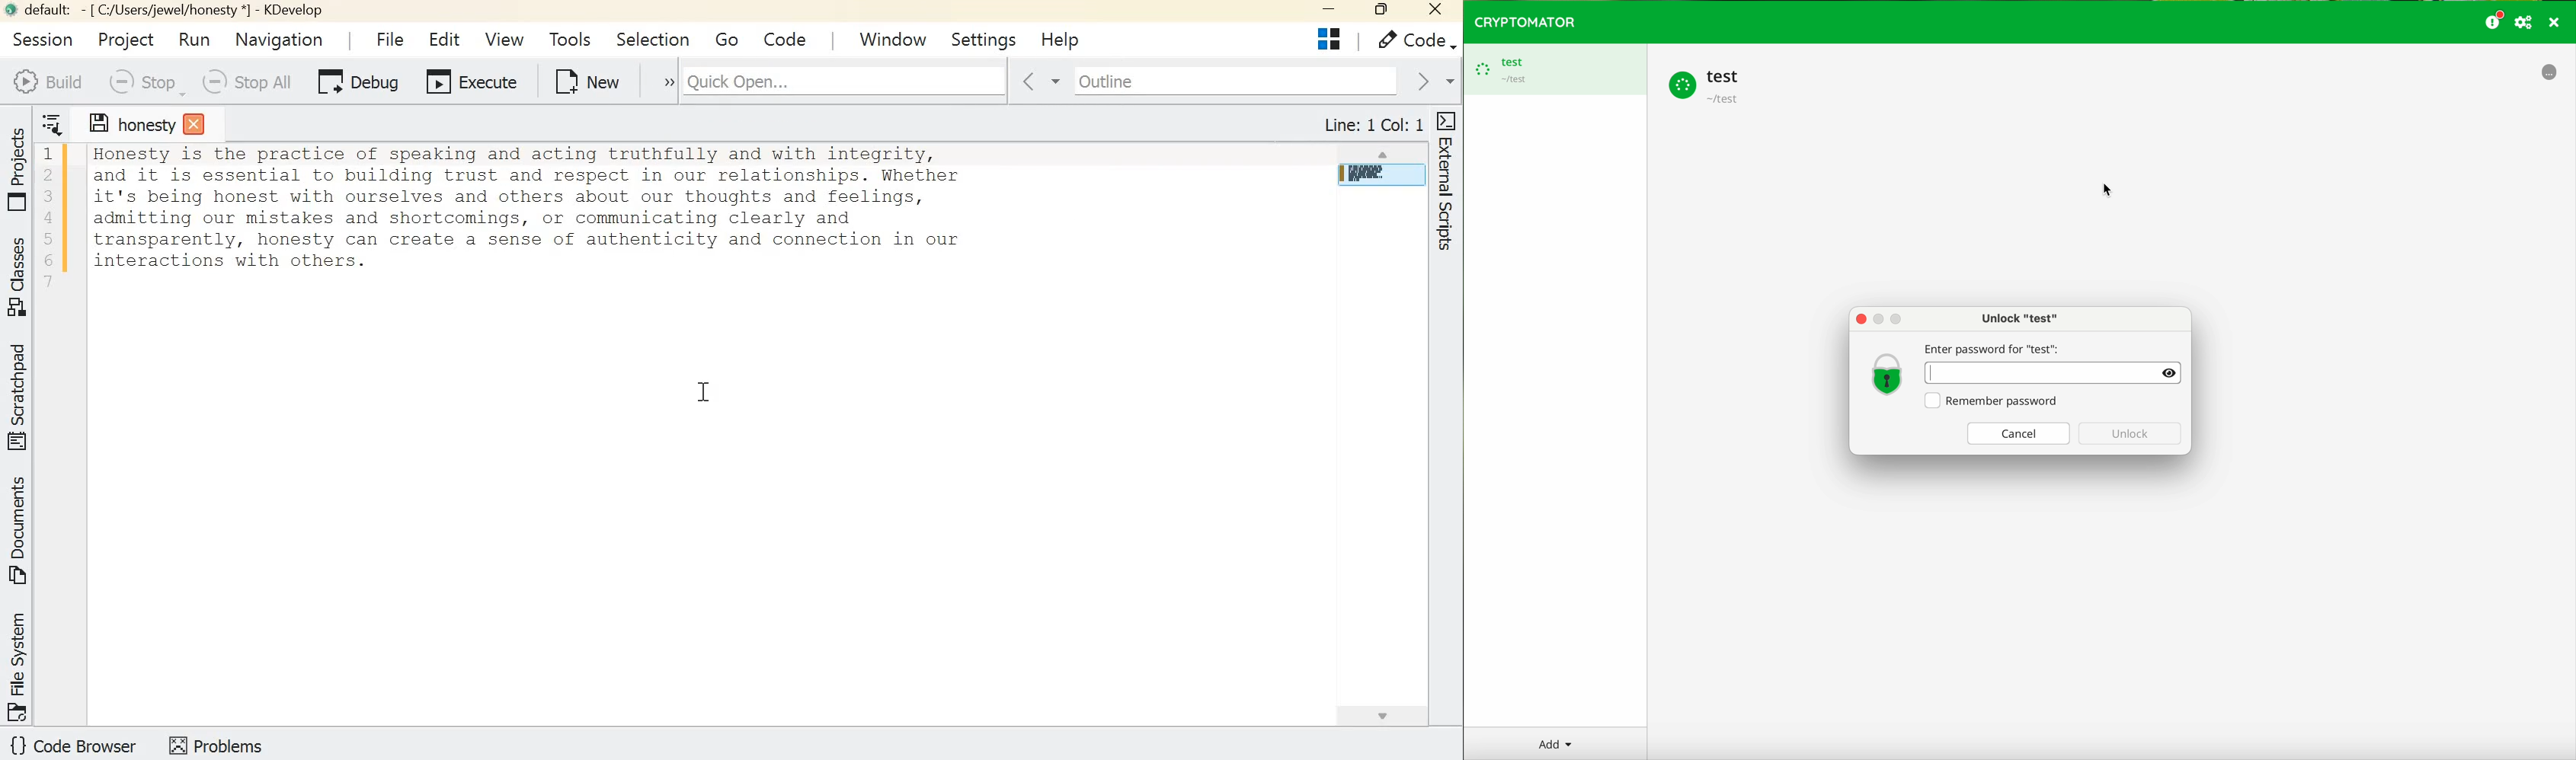  I want to click on Cancel, so click(2015, 434).